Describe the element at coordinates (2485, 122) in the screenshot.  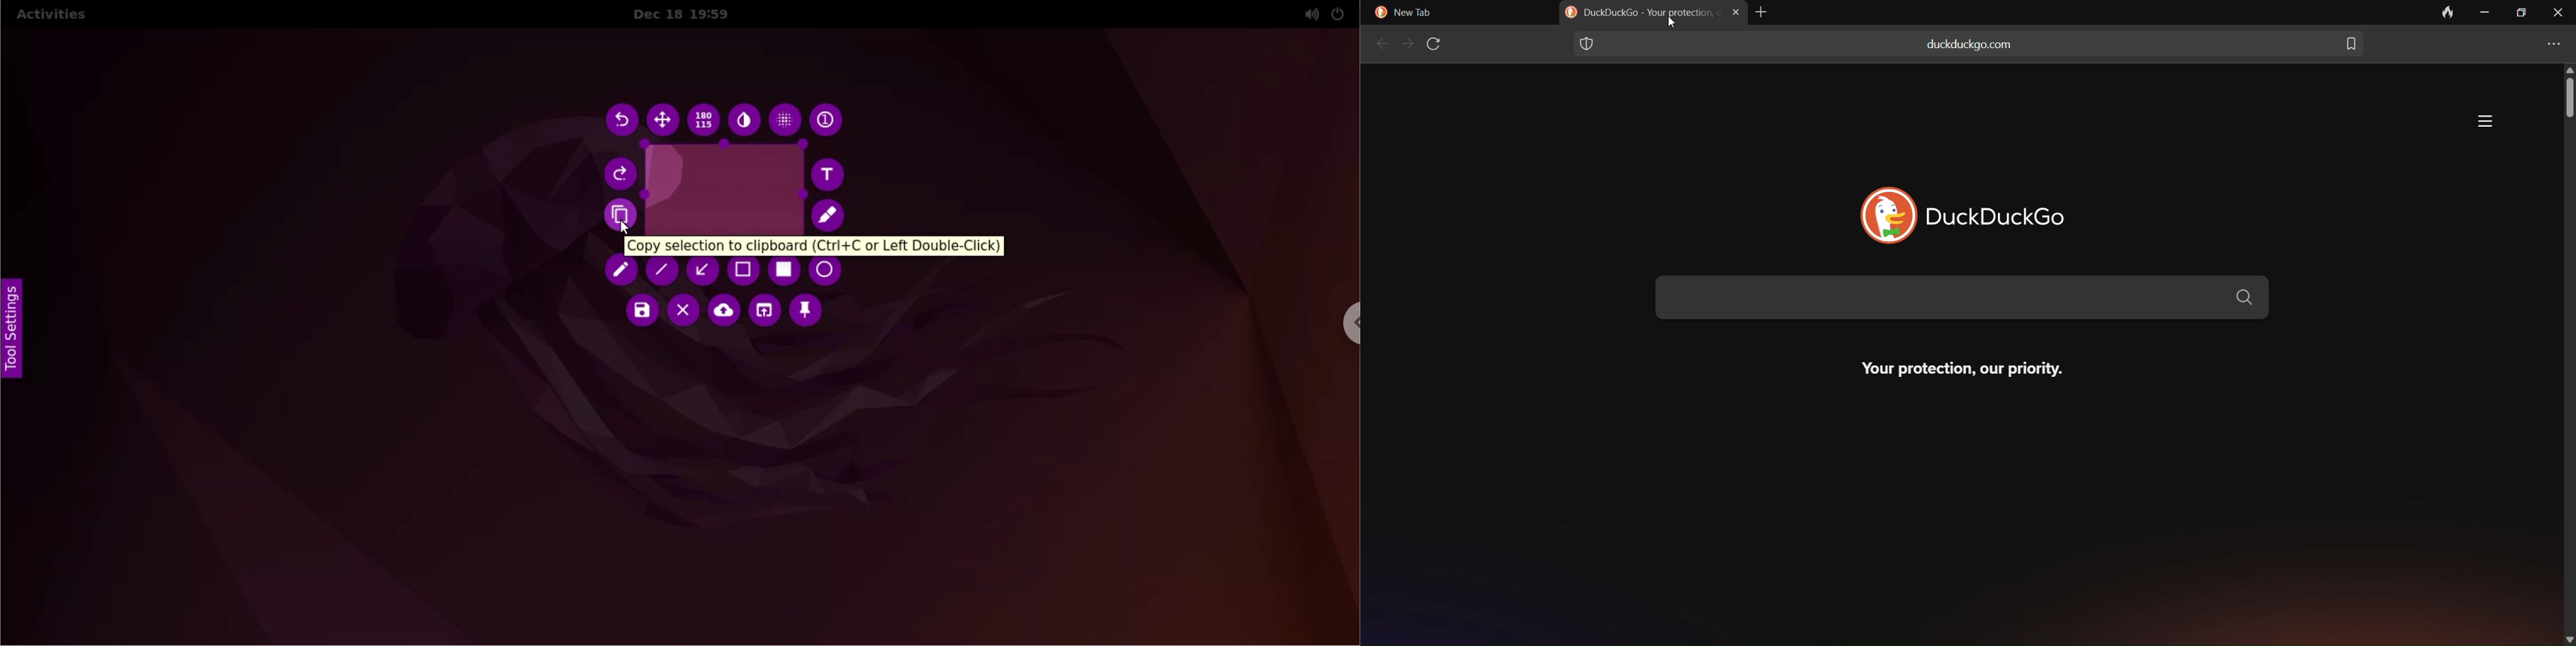
I see `more` at that location.